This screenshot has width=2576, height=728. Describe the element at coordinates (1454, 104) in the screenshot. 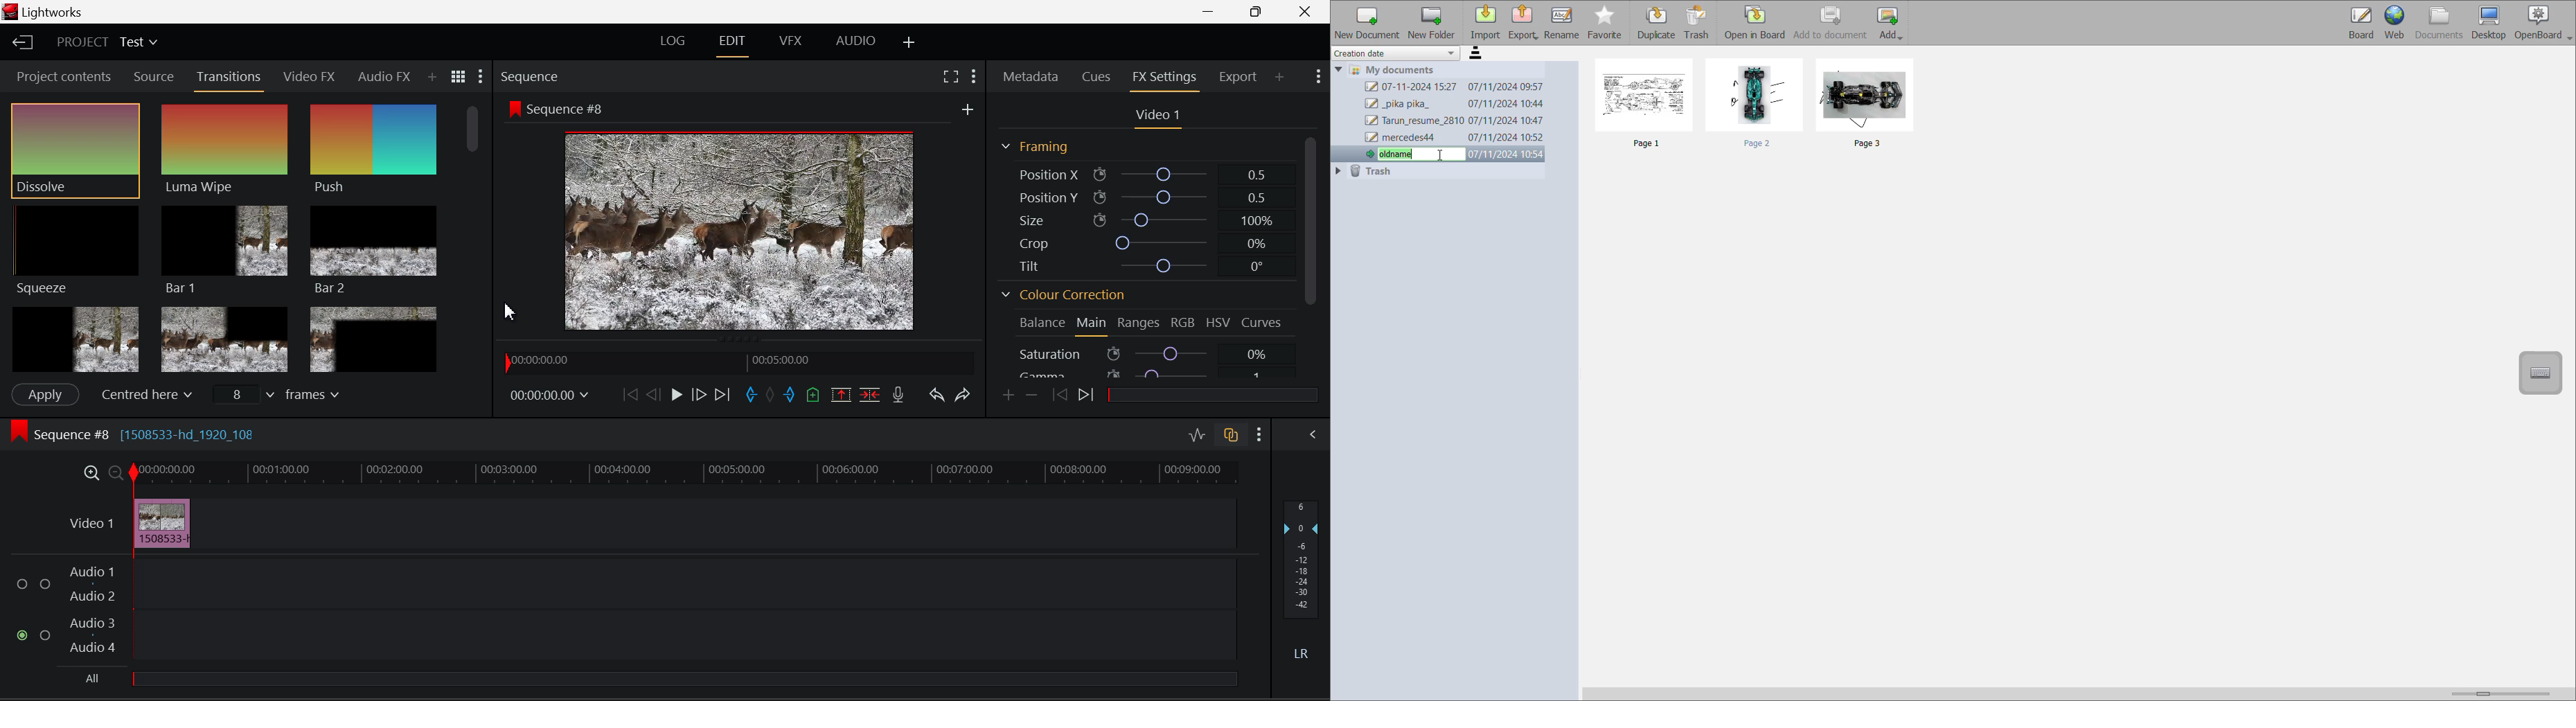

I see `_pika pika_ 07/11/2024 10:44` at that location.